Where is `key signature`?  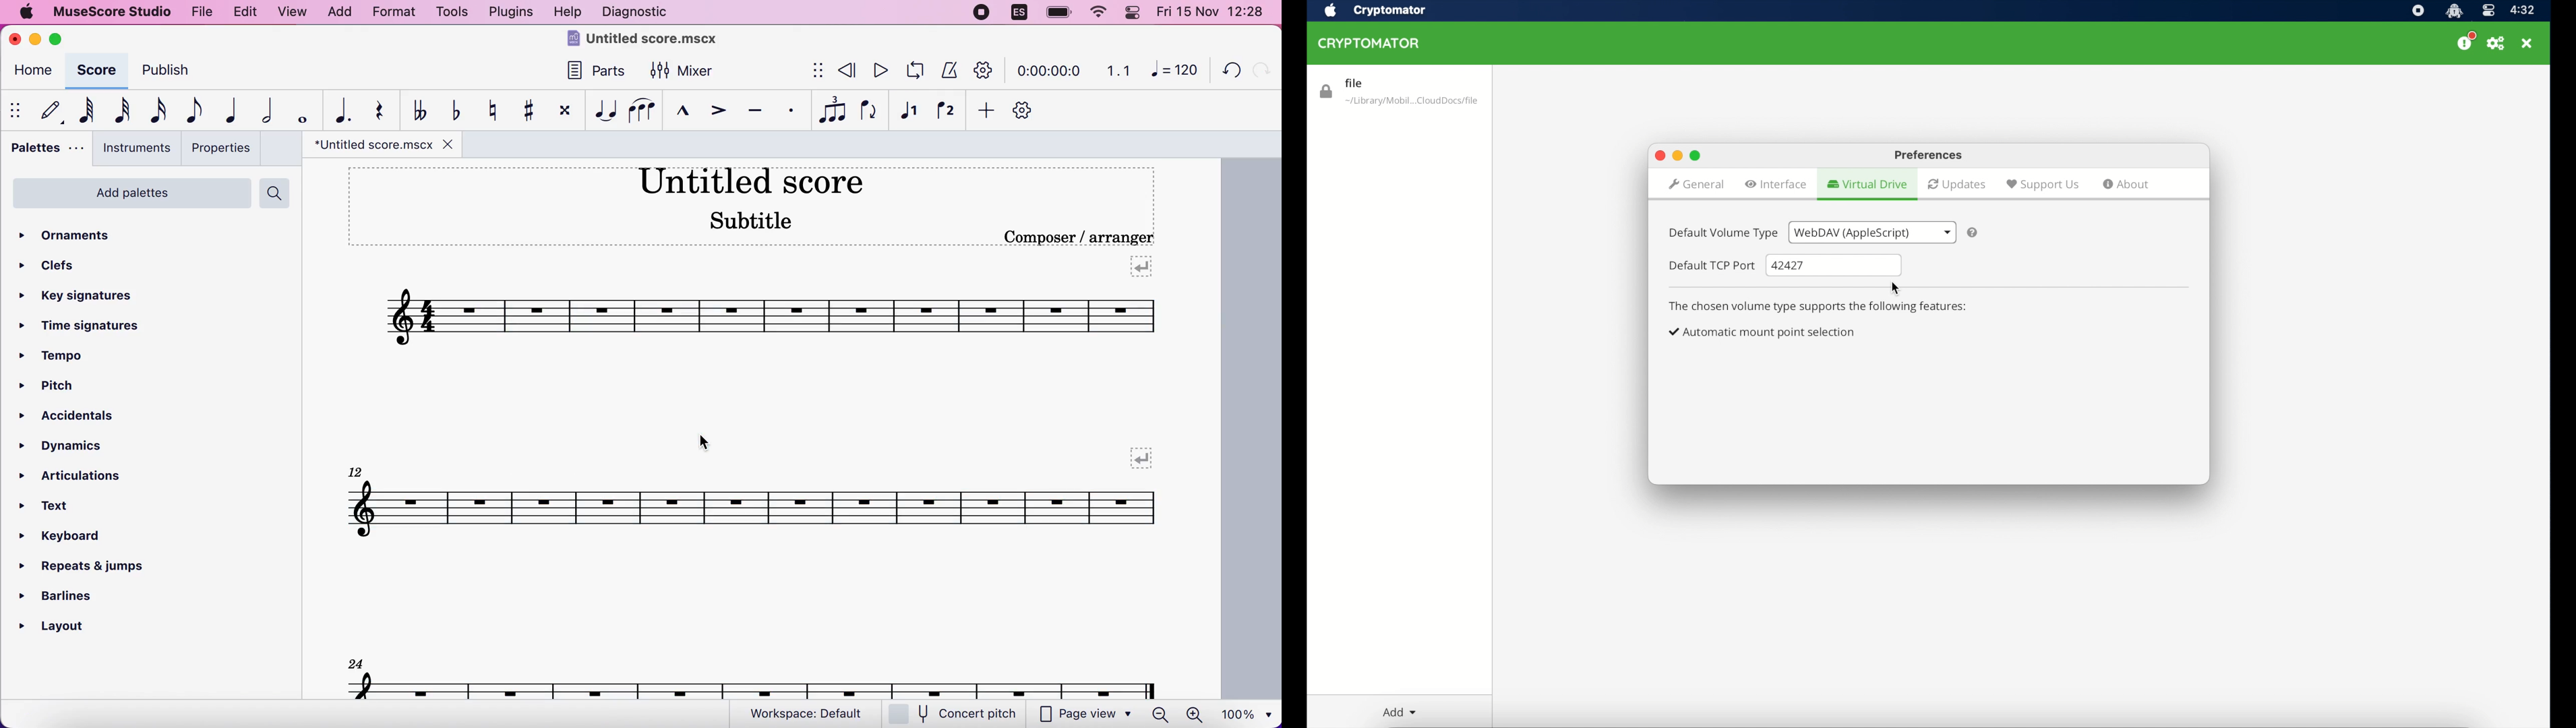
key signature is located at coordinates (87, 297).